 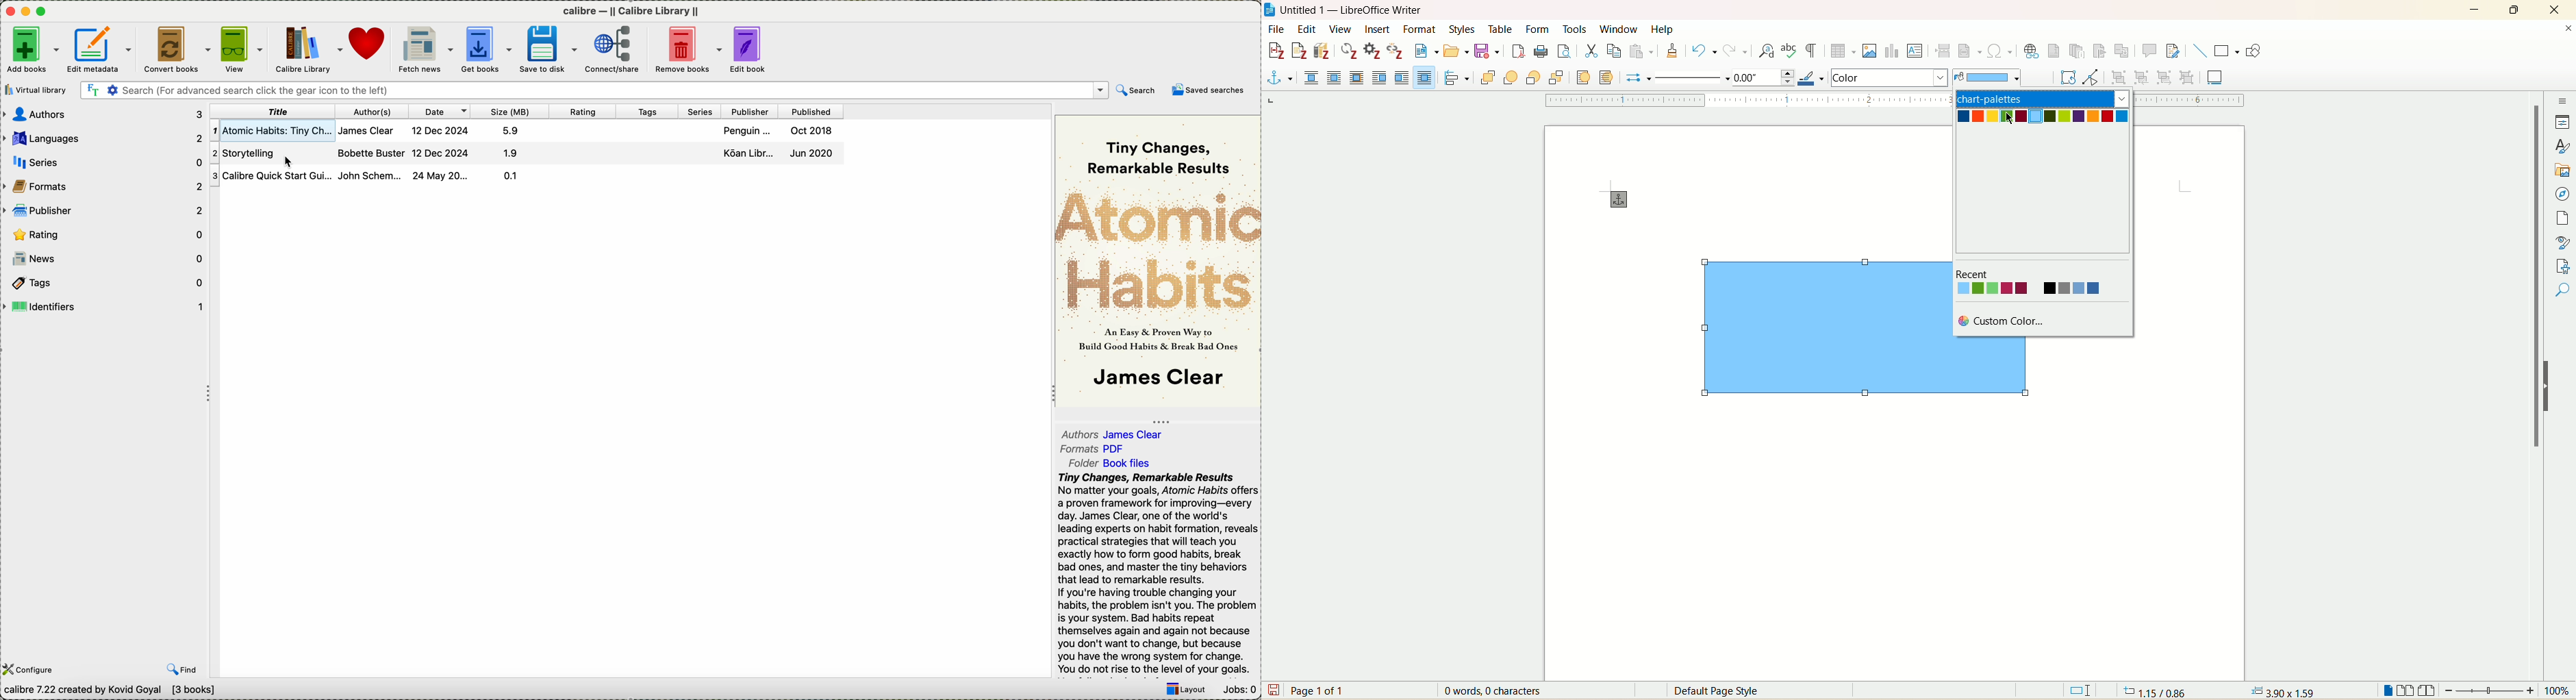 What do you see at coordinates (809, 113) in the screenshot?
I see `published` at bounding box center [809, 113].